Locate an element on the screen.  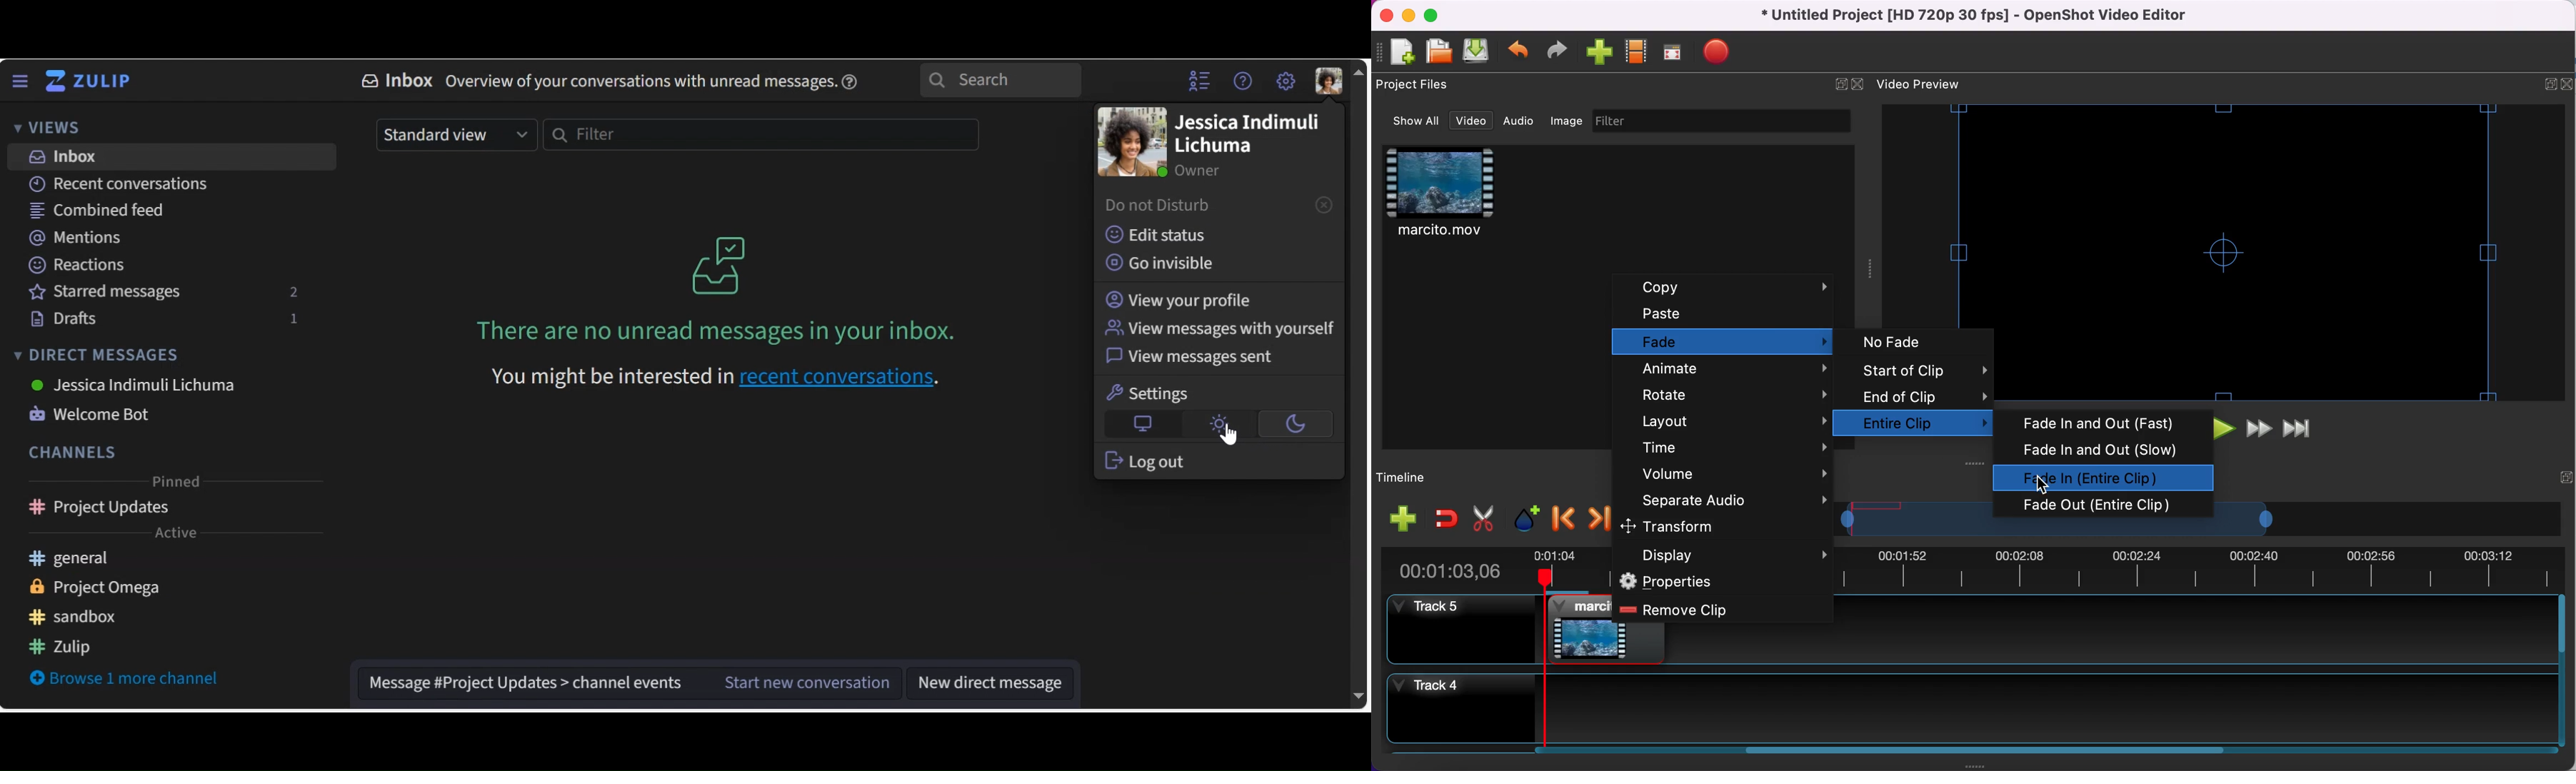
Starred messages is located at coordinates (168, 294).